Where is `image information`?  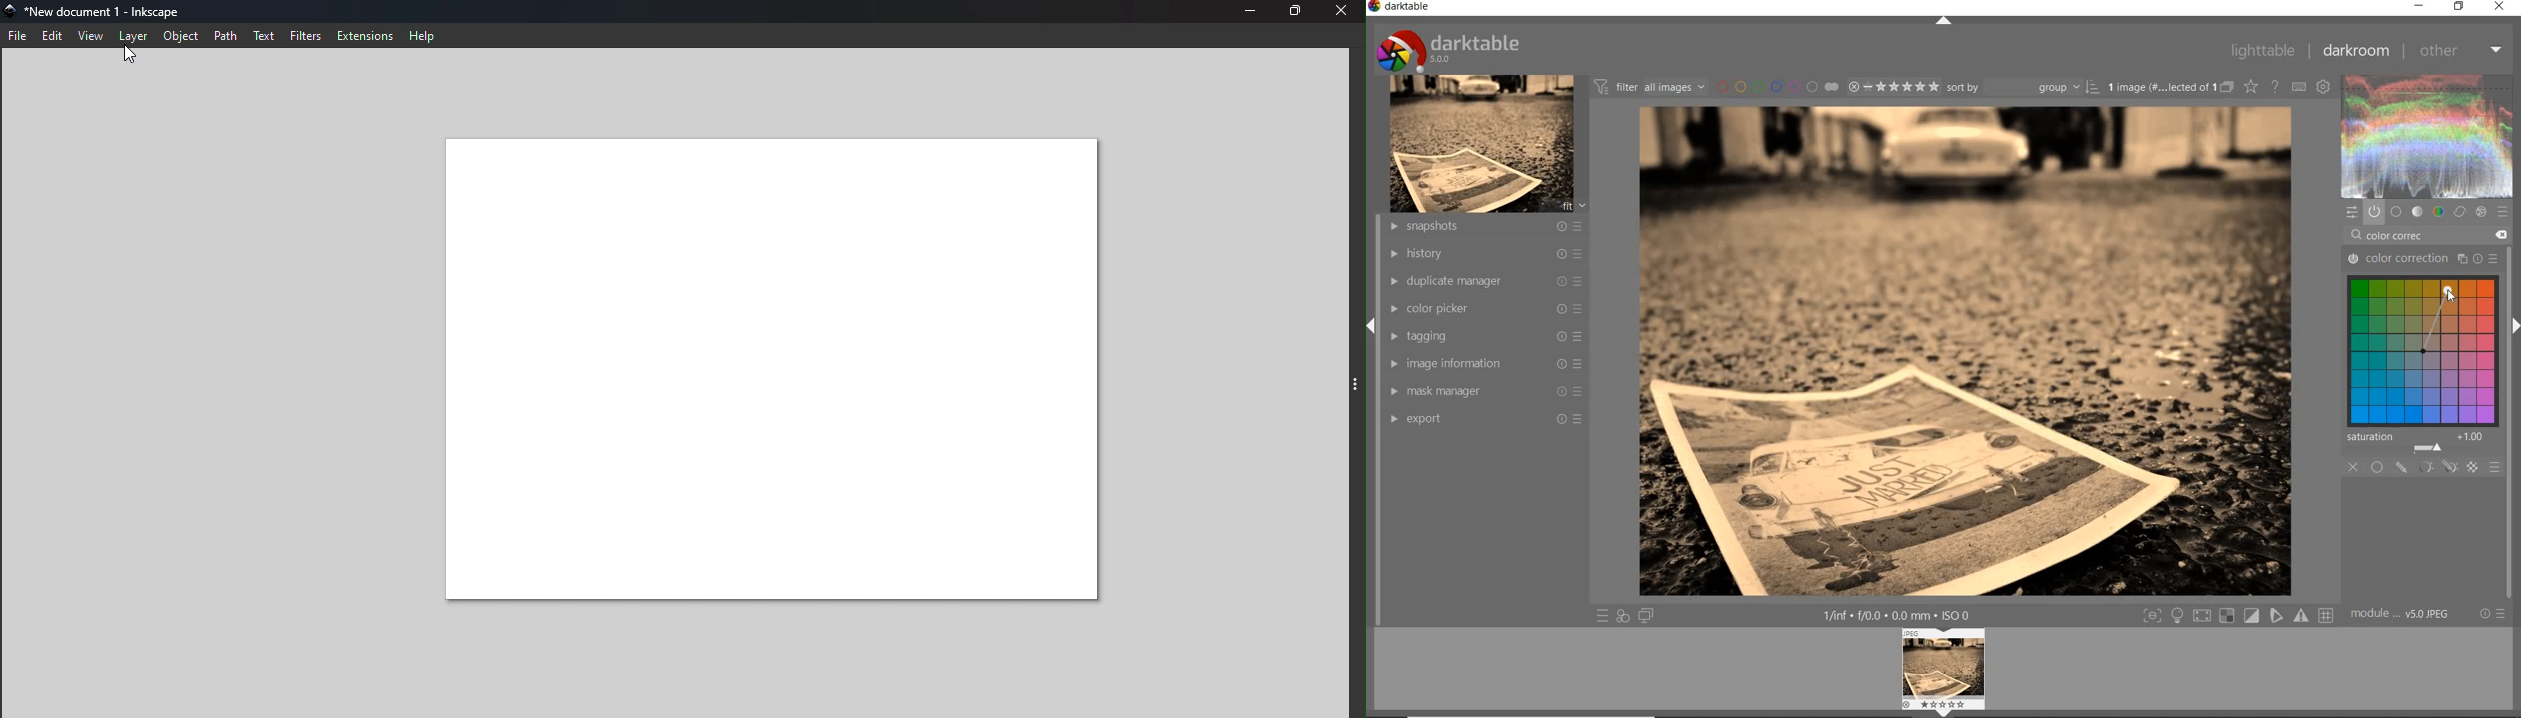 image information is located at coordinates (1486, 363).